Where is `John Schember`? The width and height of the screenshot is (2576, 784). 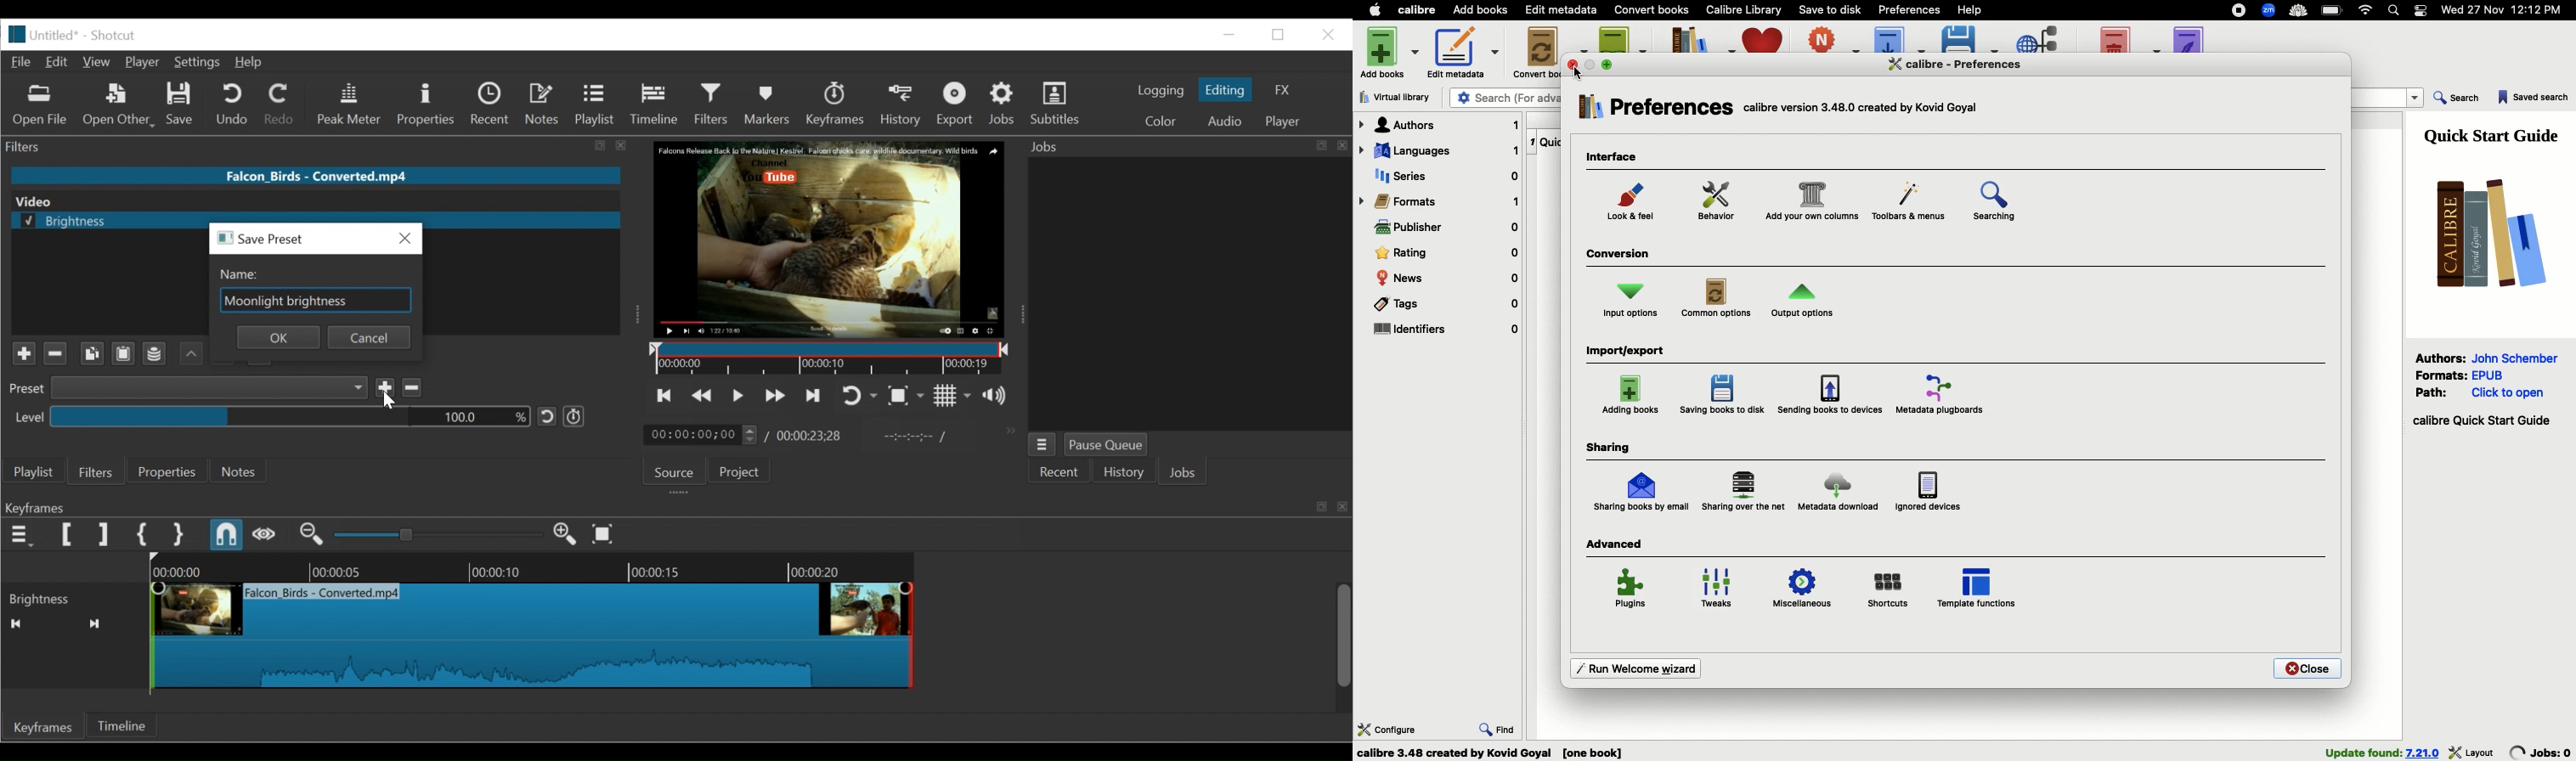 John Schember is located at coordinates (2517, 357).